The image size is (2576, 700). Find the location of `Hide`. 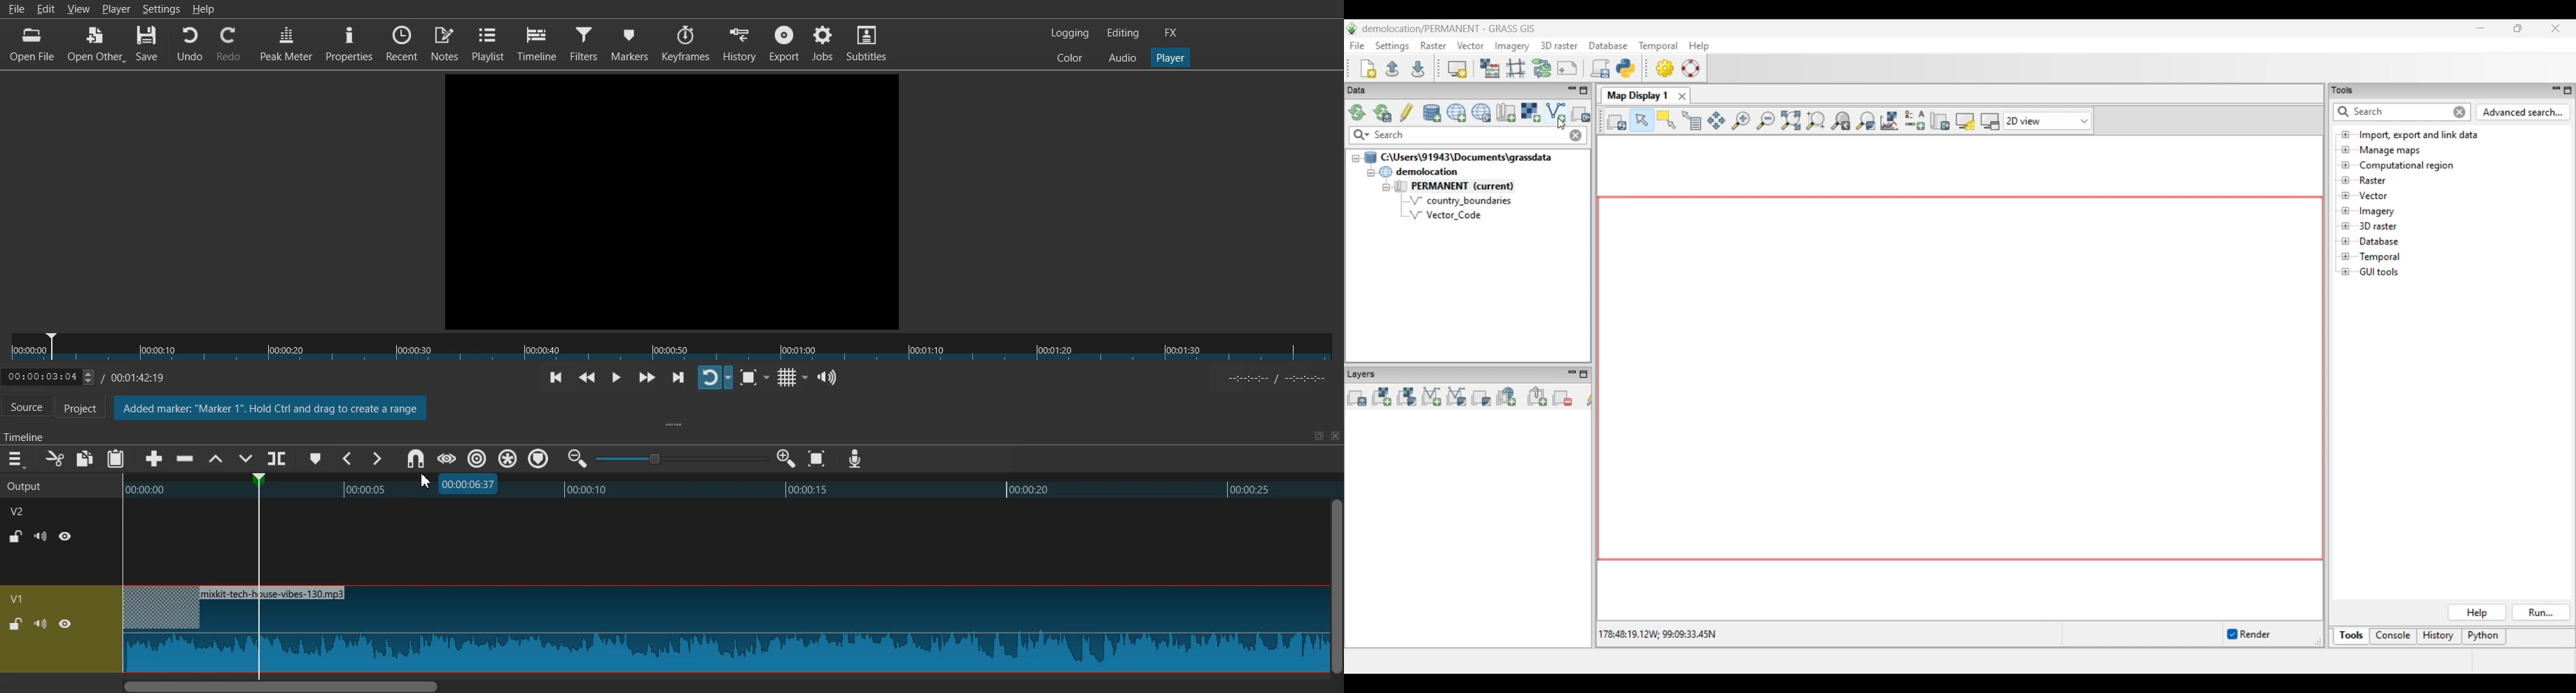

Hide is located at coordinates (66, 536).